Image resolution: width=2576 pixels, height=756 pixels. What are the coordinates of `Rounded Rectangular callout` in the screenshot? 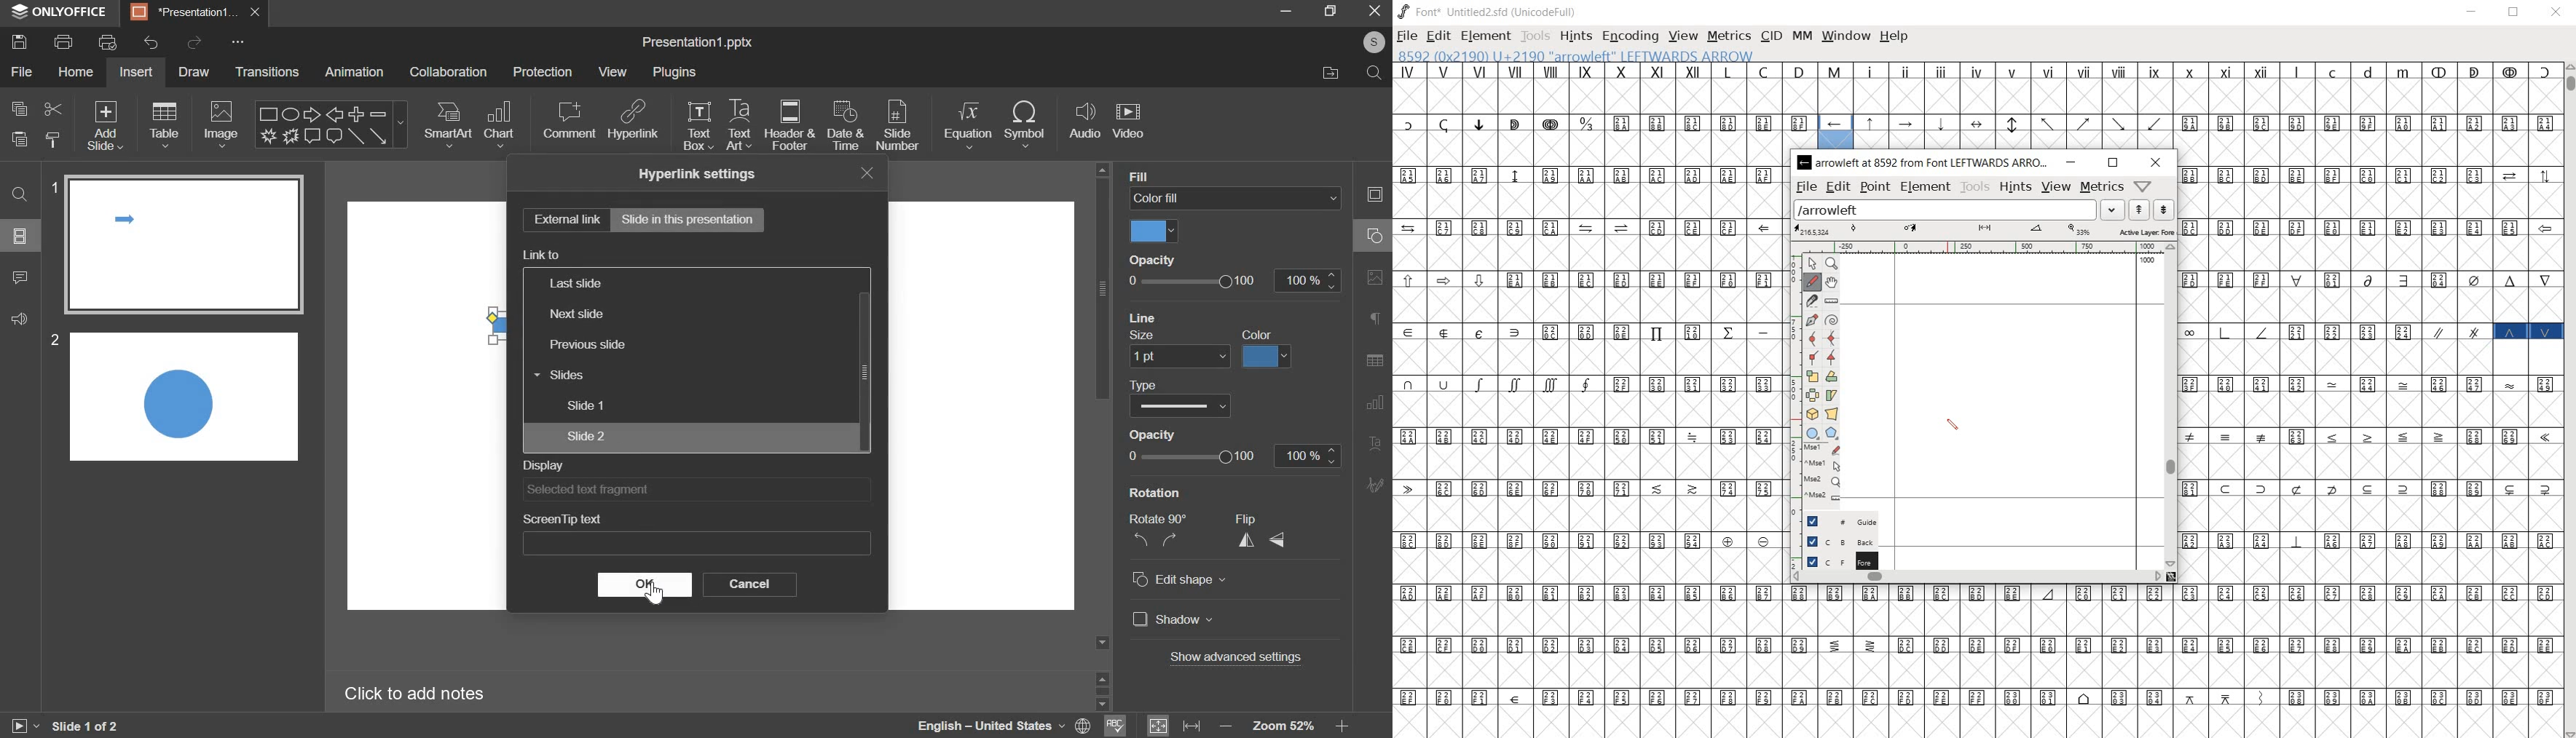 It's located at (334, 136).